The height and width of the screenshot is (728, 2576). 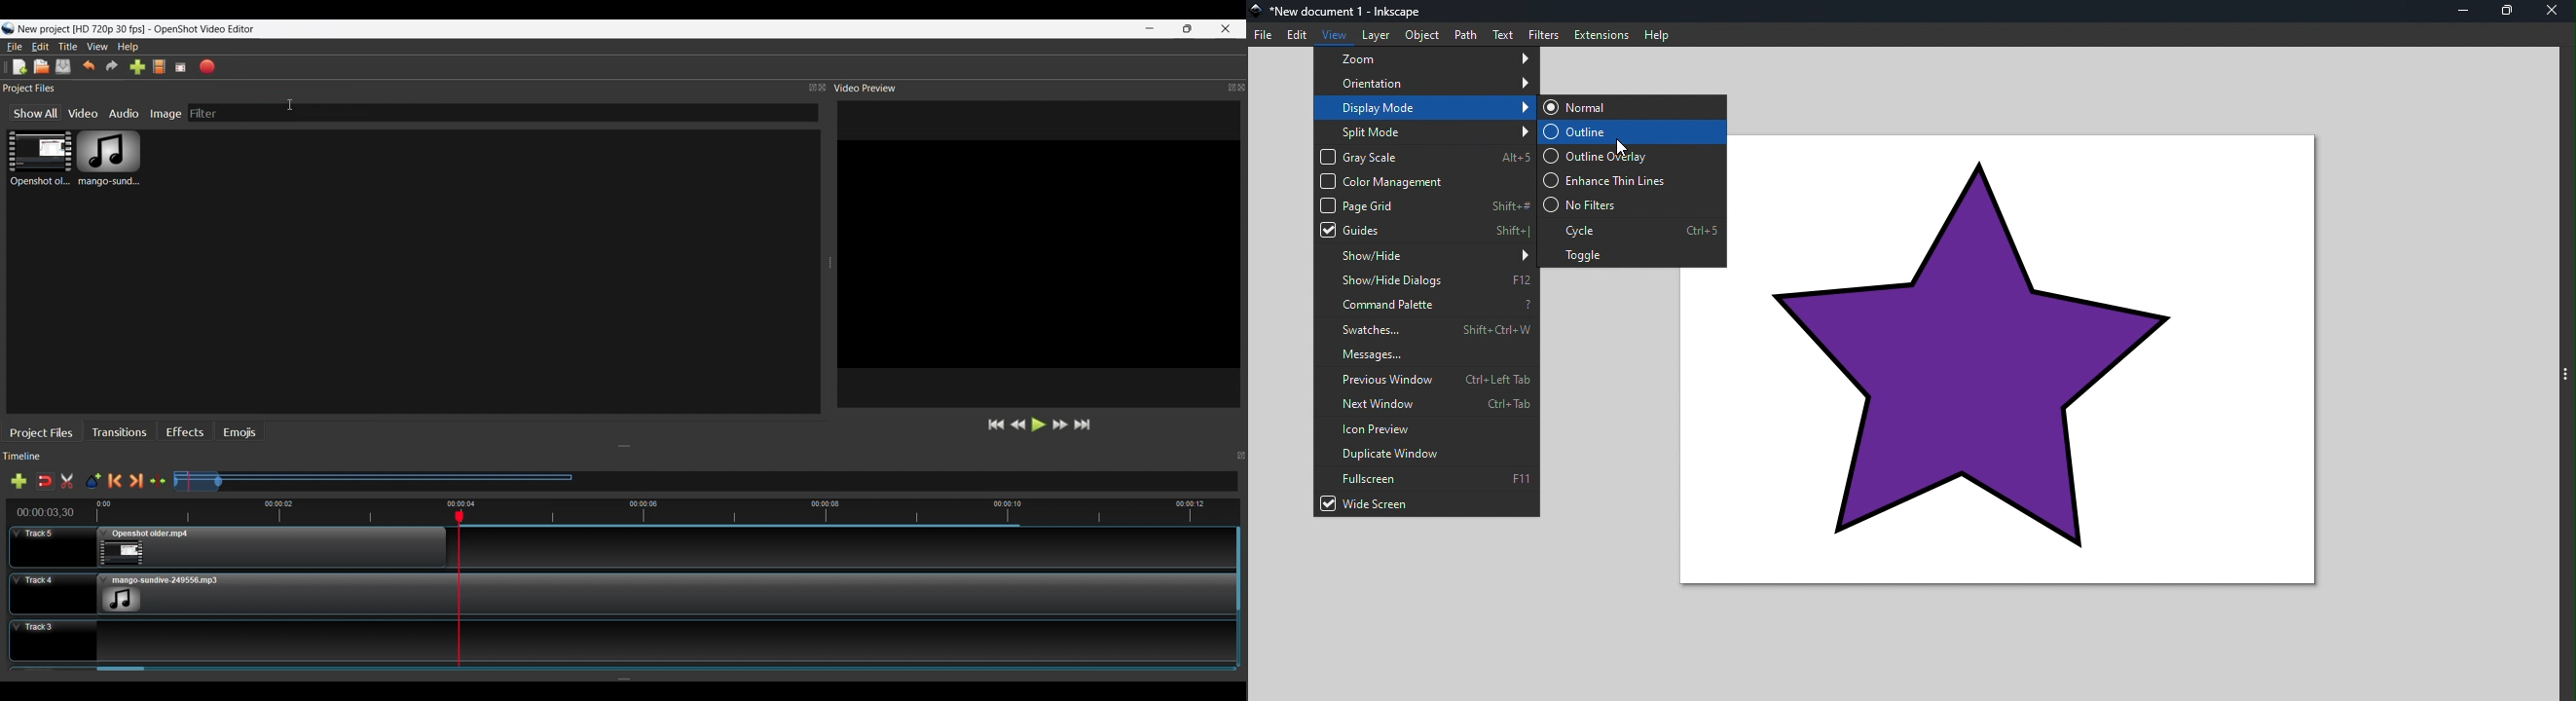 What do you see at coordinates (1423, 157) in the screenshot?
I see `Gray scale` at bounding box center [1423, 157].